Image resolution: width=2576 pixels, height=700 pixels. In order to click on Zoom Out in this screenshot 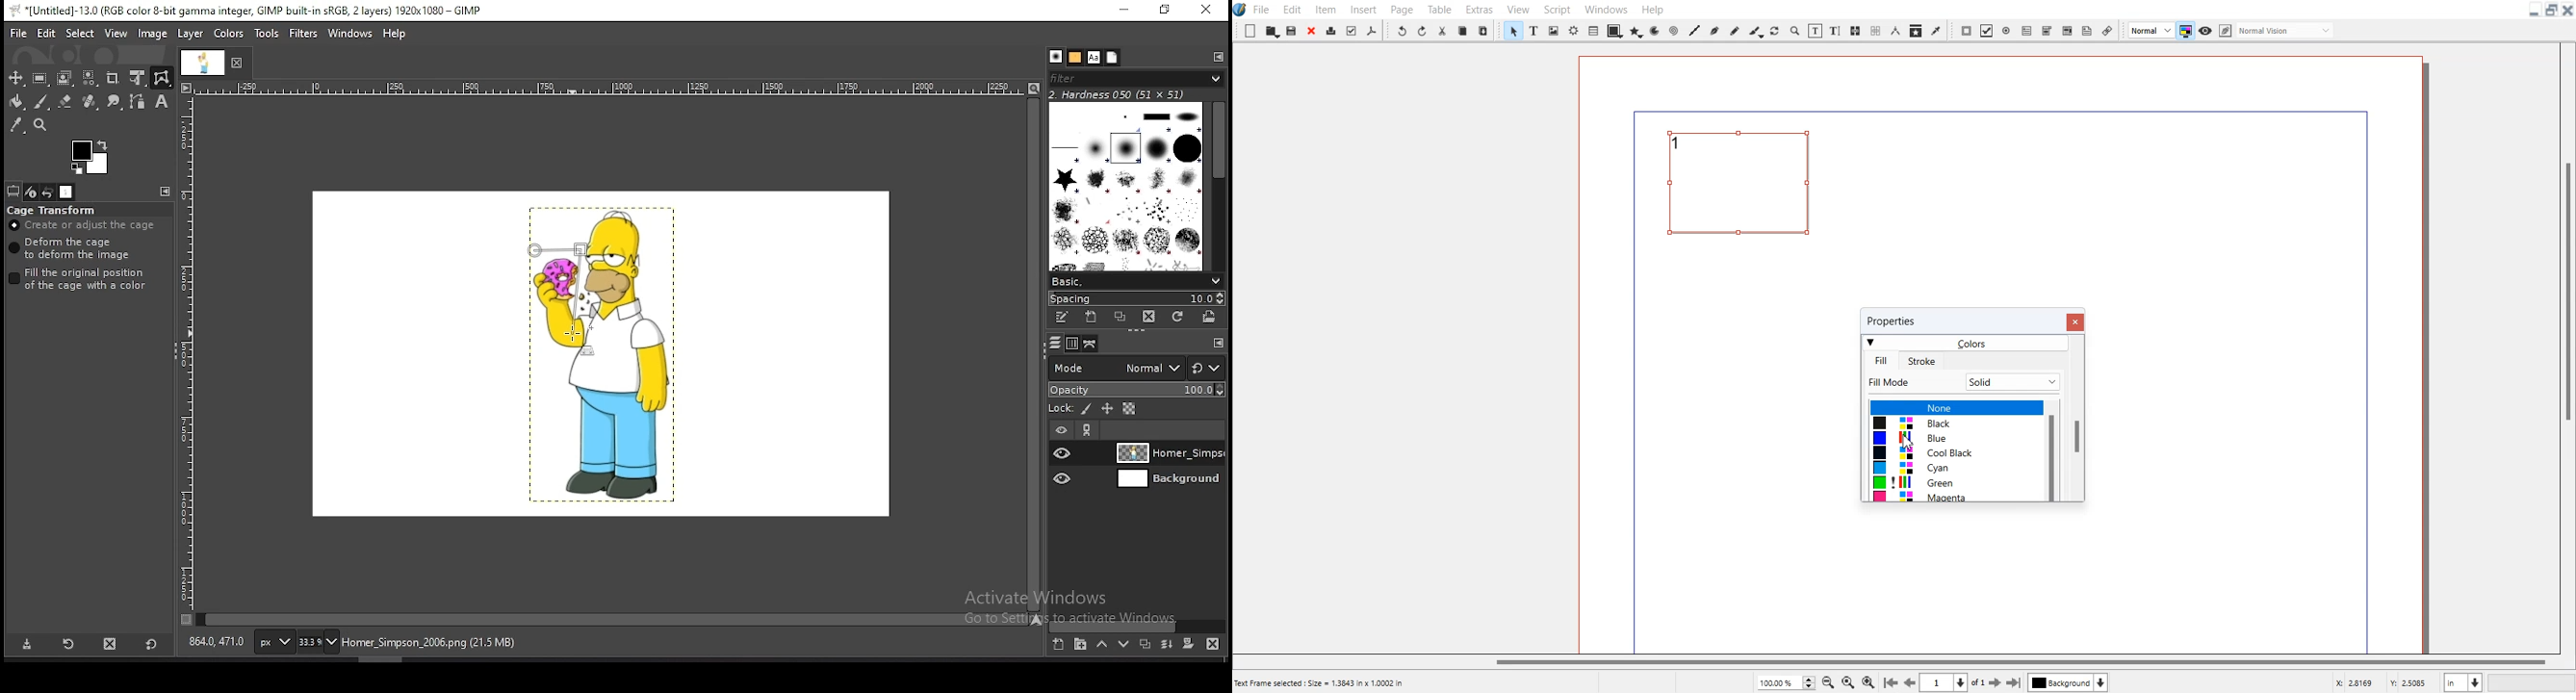, I will do `click(1828, 682)`.